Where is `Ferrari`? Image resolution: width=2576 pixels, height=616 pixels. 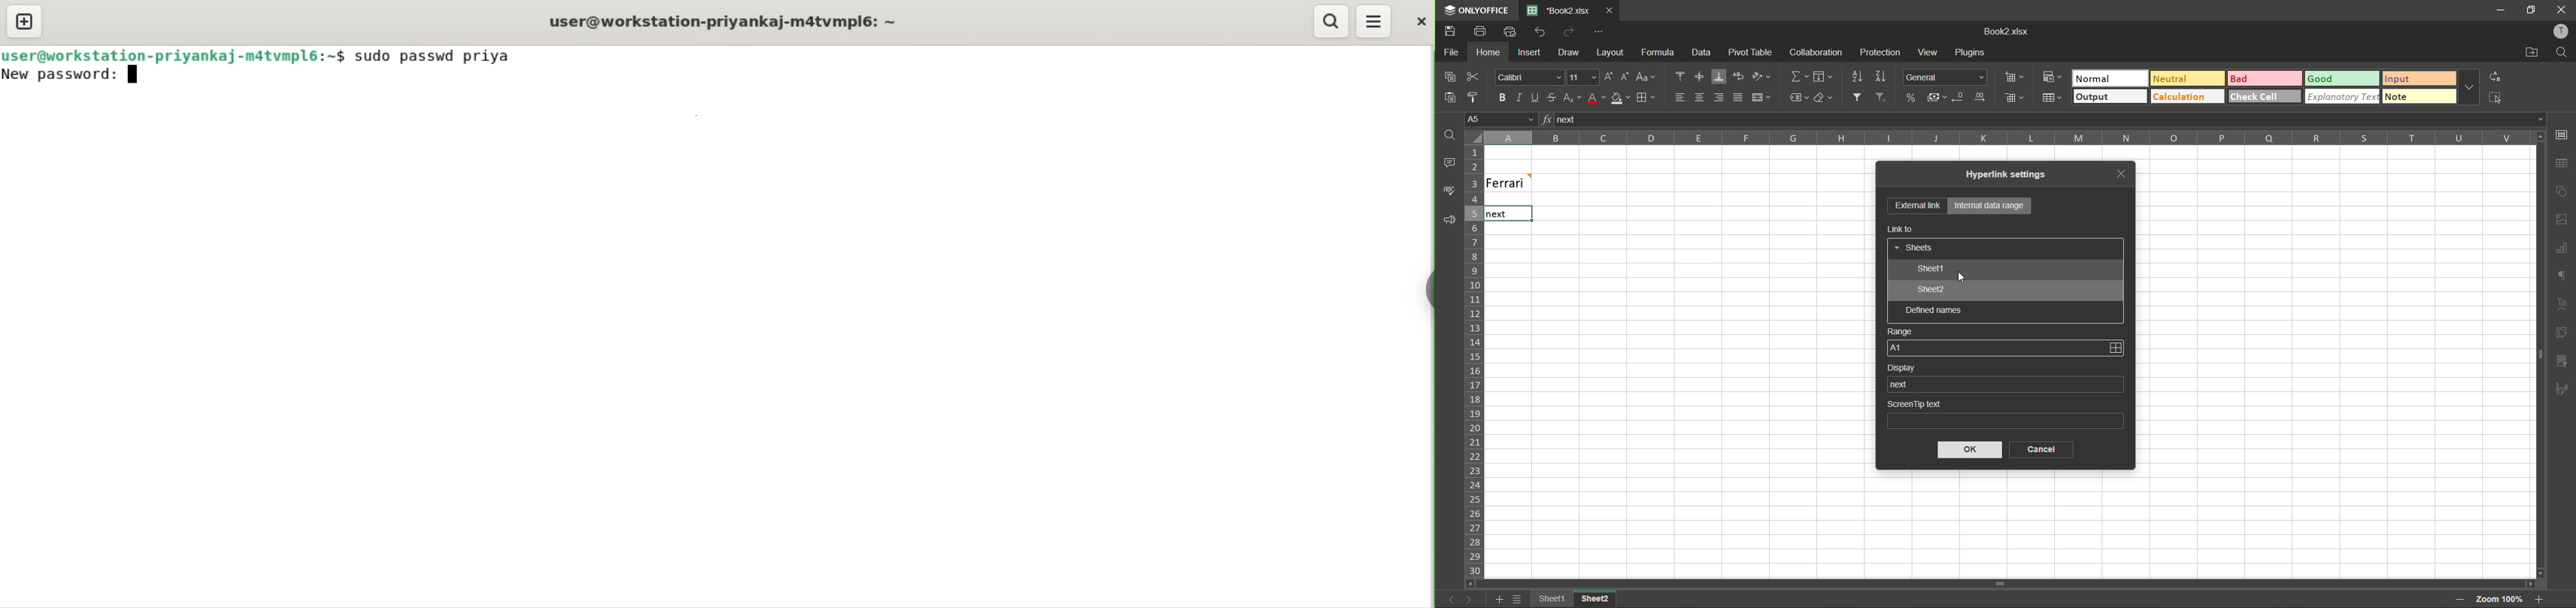 Ferrari is located at coordinates (1525, 182).